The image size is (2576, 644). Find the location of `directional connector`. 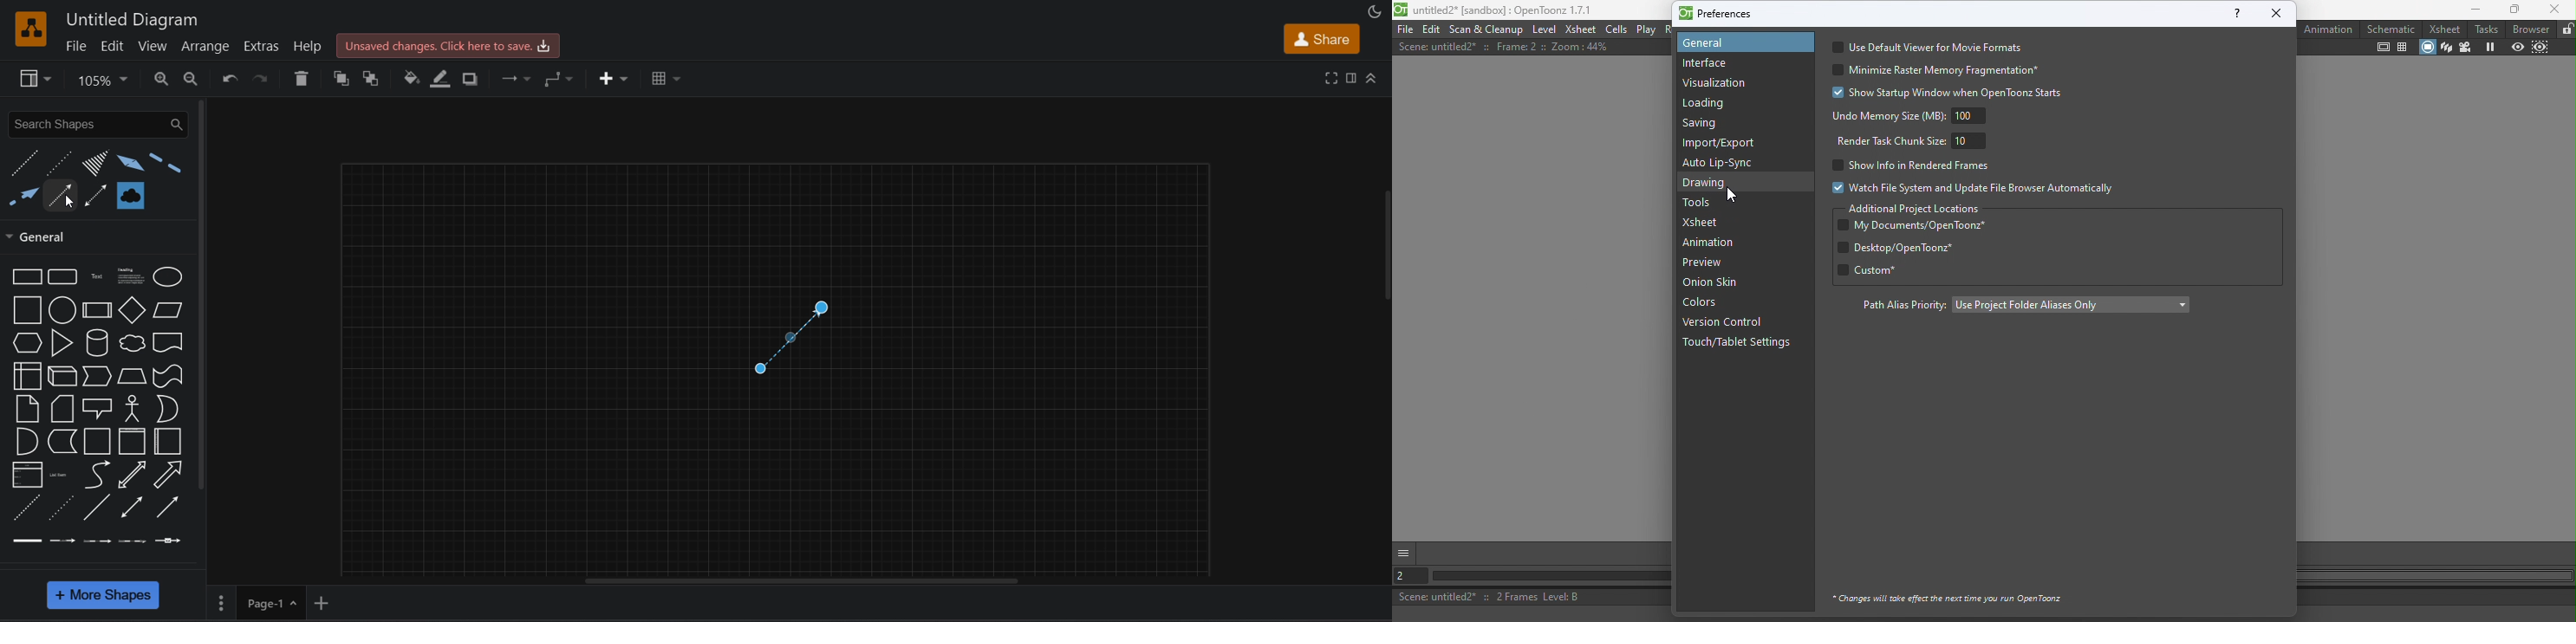

directional connector is located at coordinates (168, 505).